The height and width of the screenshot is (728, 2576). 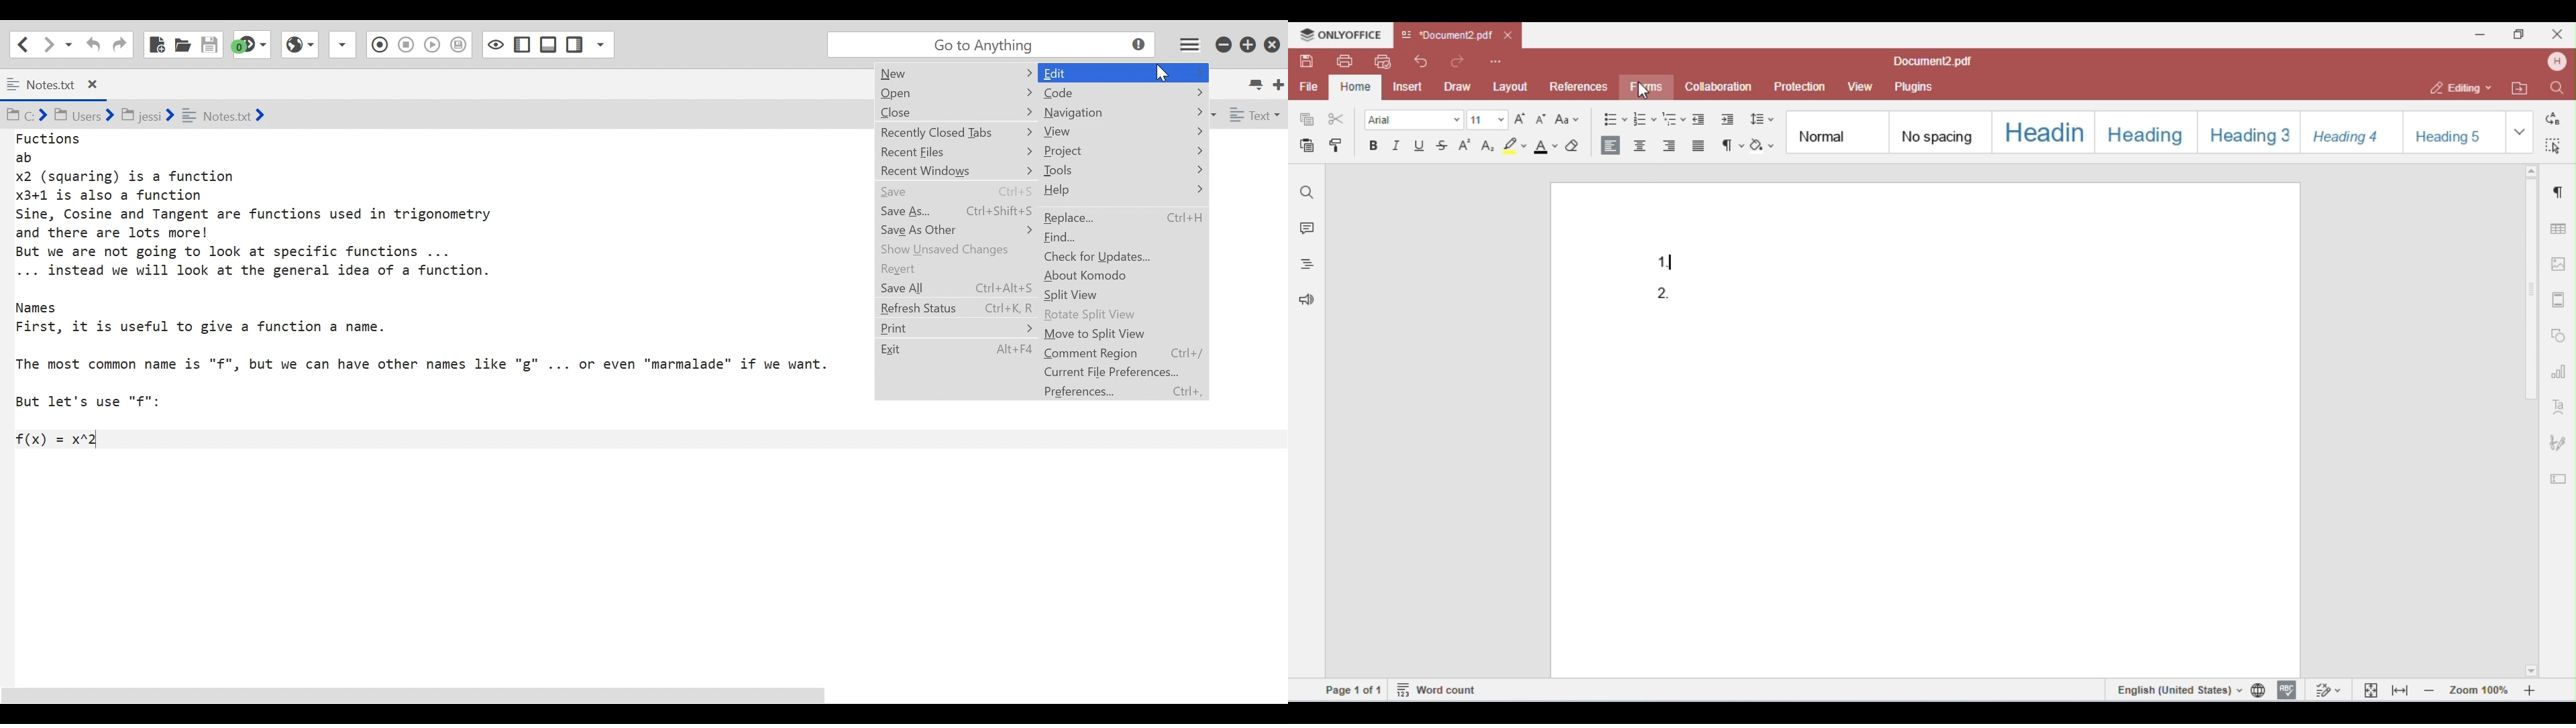 I want to click on Close, so click(x=920, y=112).